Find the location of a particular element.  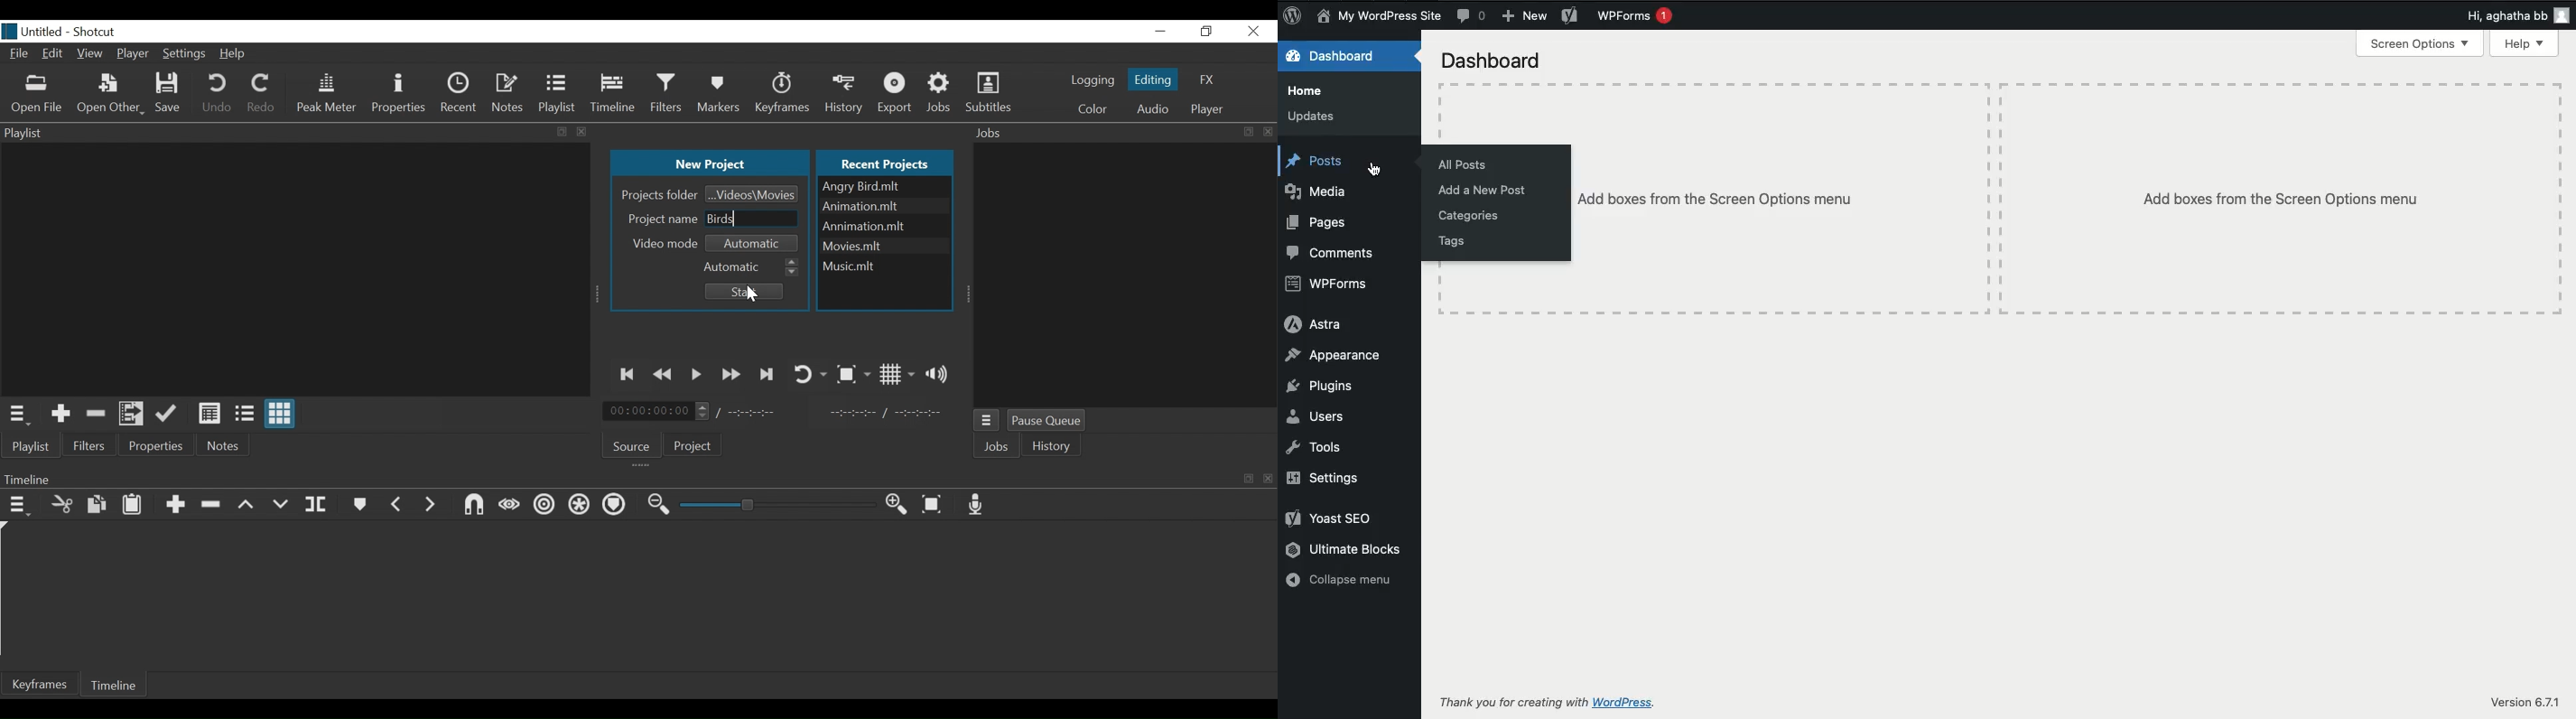

Skip to the previous point is located at coordinates (629, 374).